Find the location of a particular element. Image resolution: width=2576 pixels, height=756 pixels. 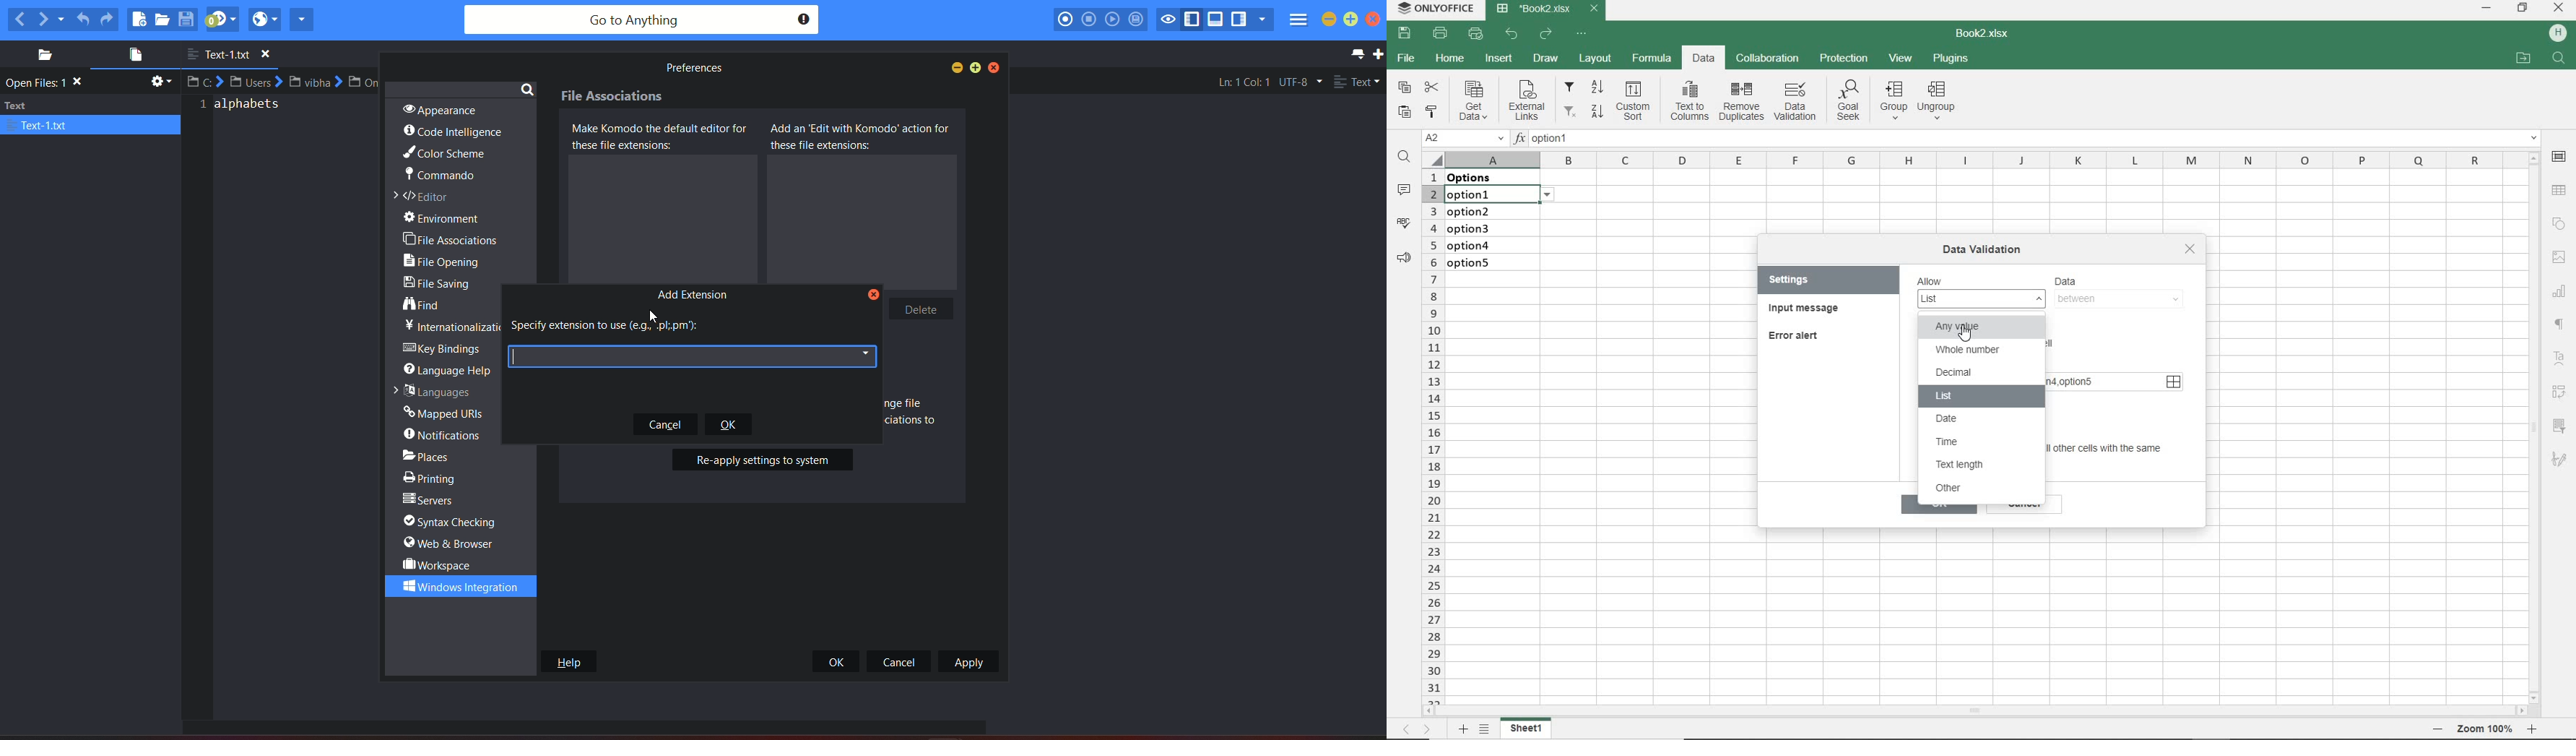

NAME MANAGER is located at coordinates (1464, 138).